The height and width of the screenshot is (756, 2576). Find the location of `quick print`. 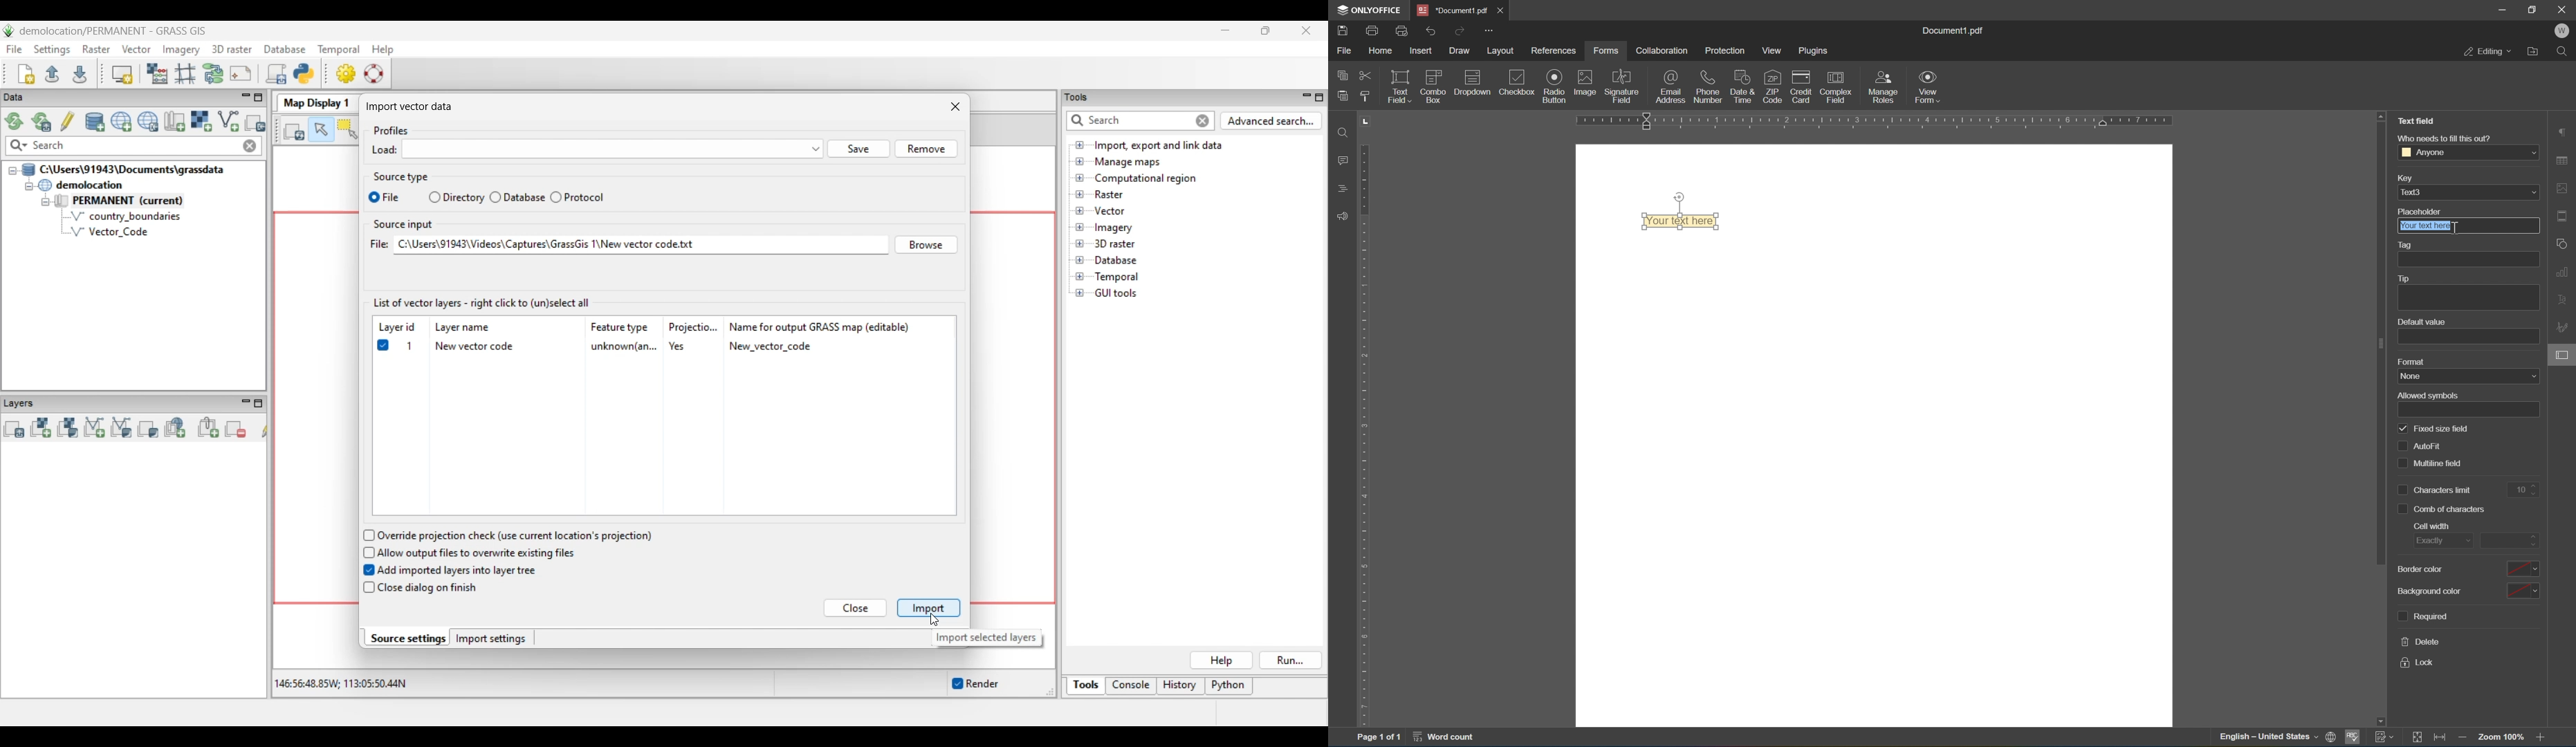

quick print is located at coordinates (1402, 31).